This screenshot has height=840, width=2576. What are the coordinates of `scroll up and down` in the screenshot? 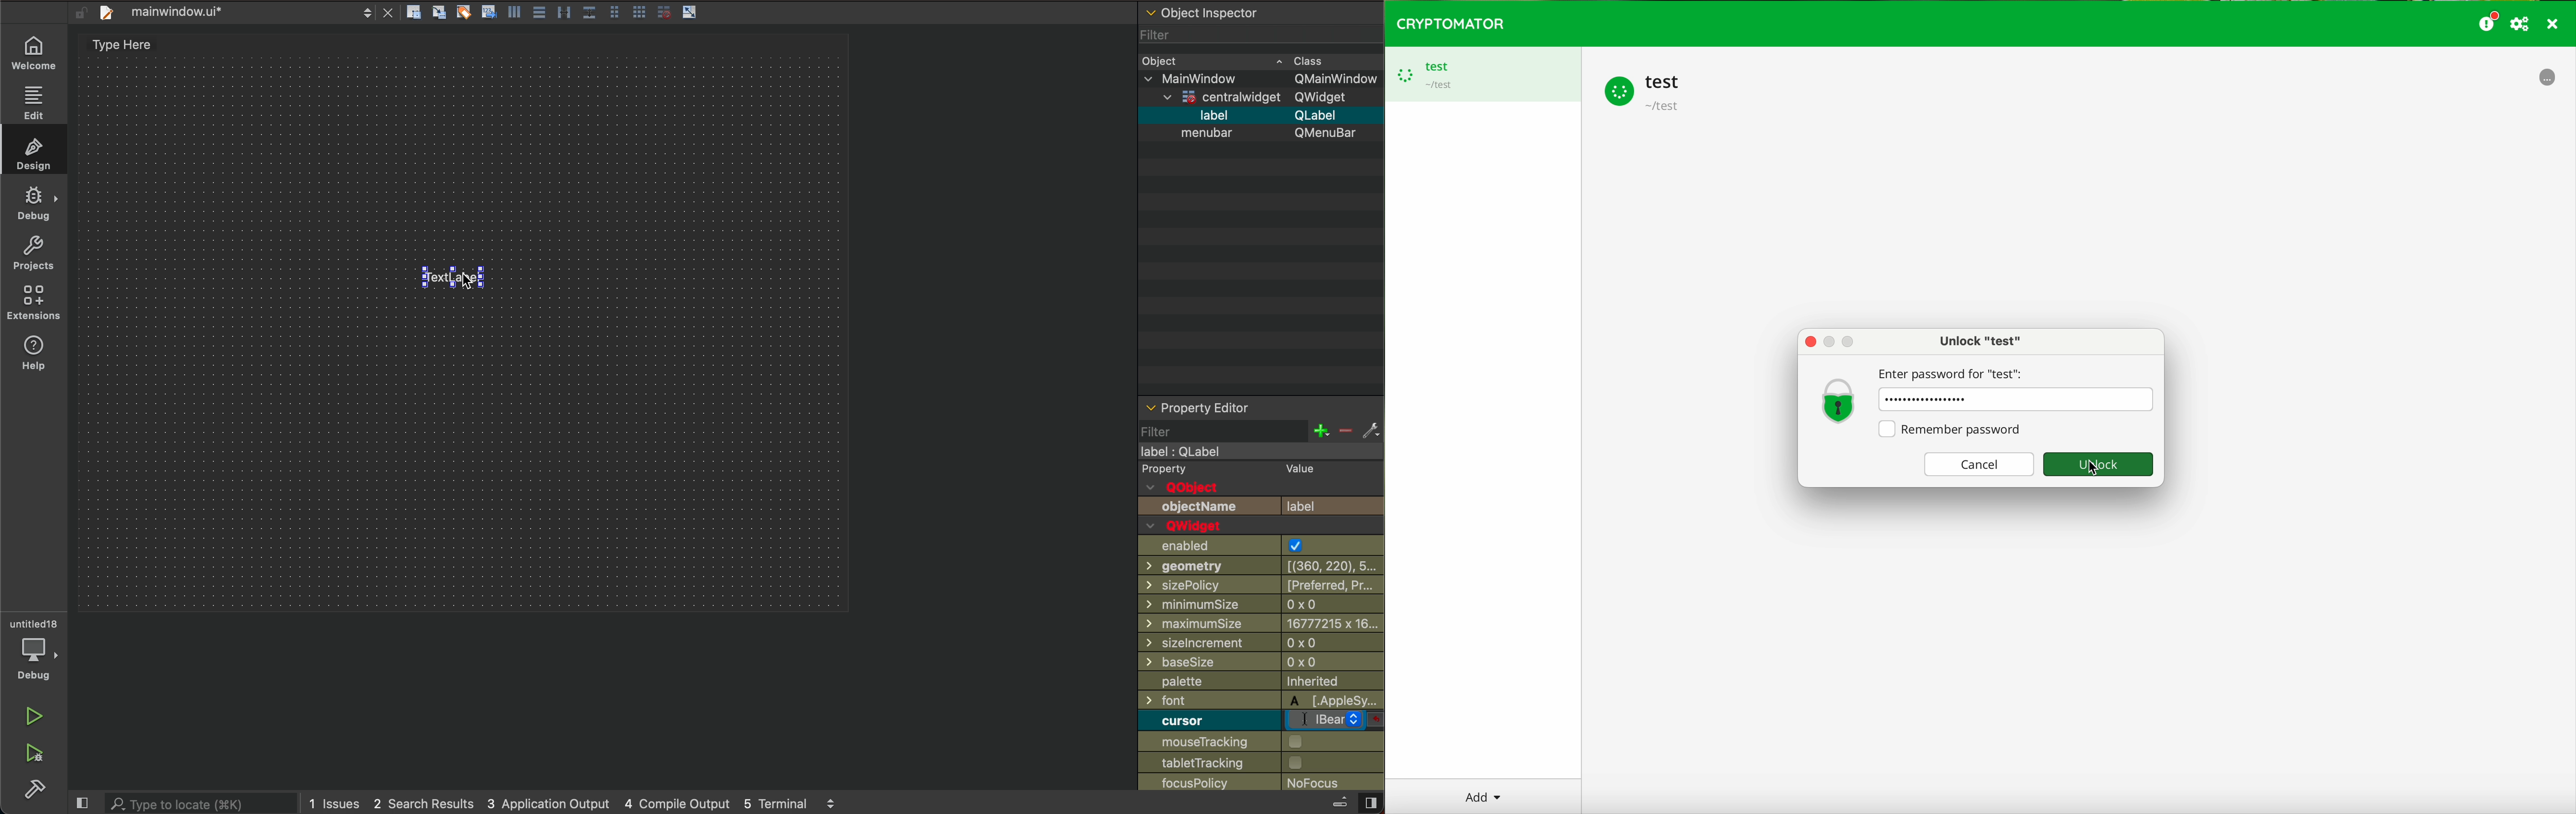 It's located at (832, 802).